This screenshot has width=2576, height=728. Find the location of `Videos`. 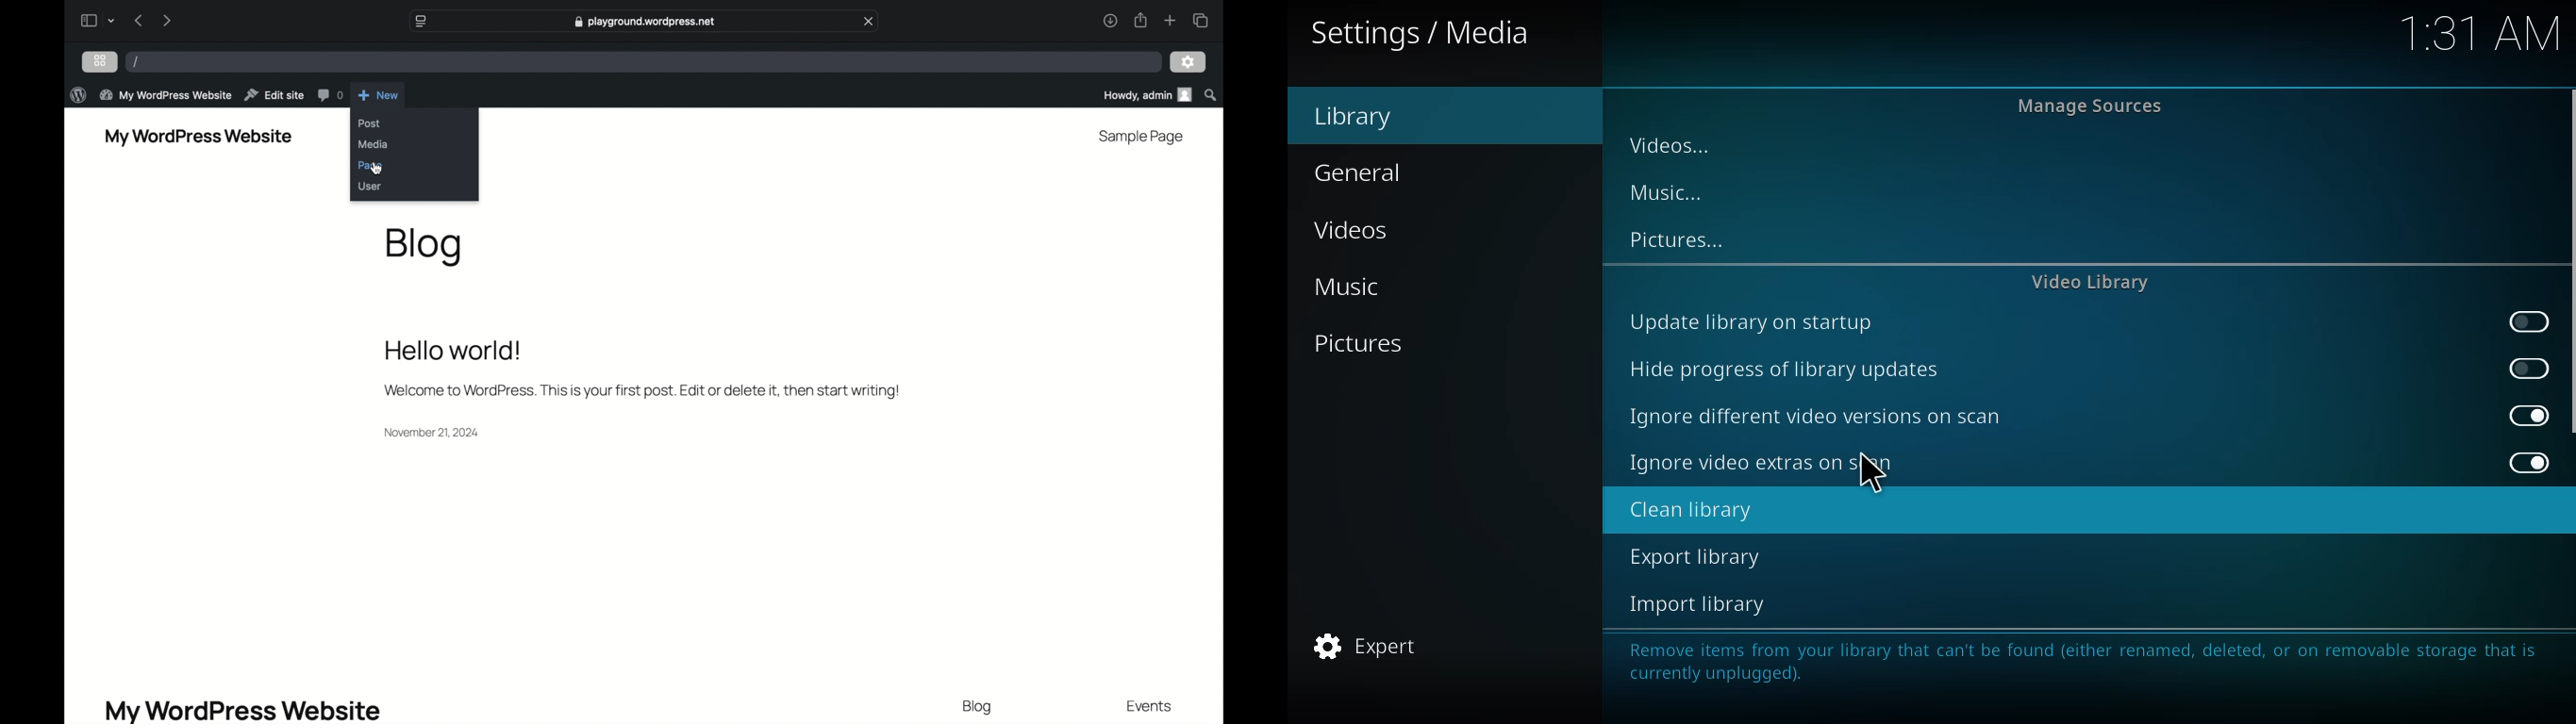

Videos is located at coordinates (1349, 231).